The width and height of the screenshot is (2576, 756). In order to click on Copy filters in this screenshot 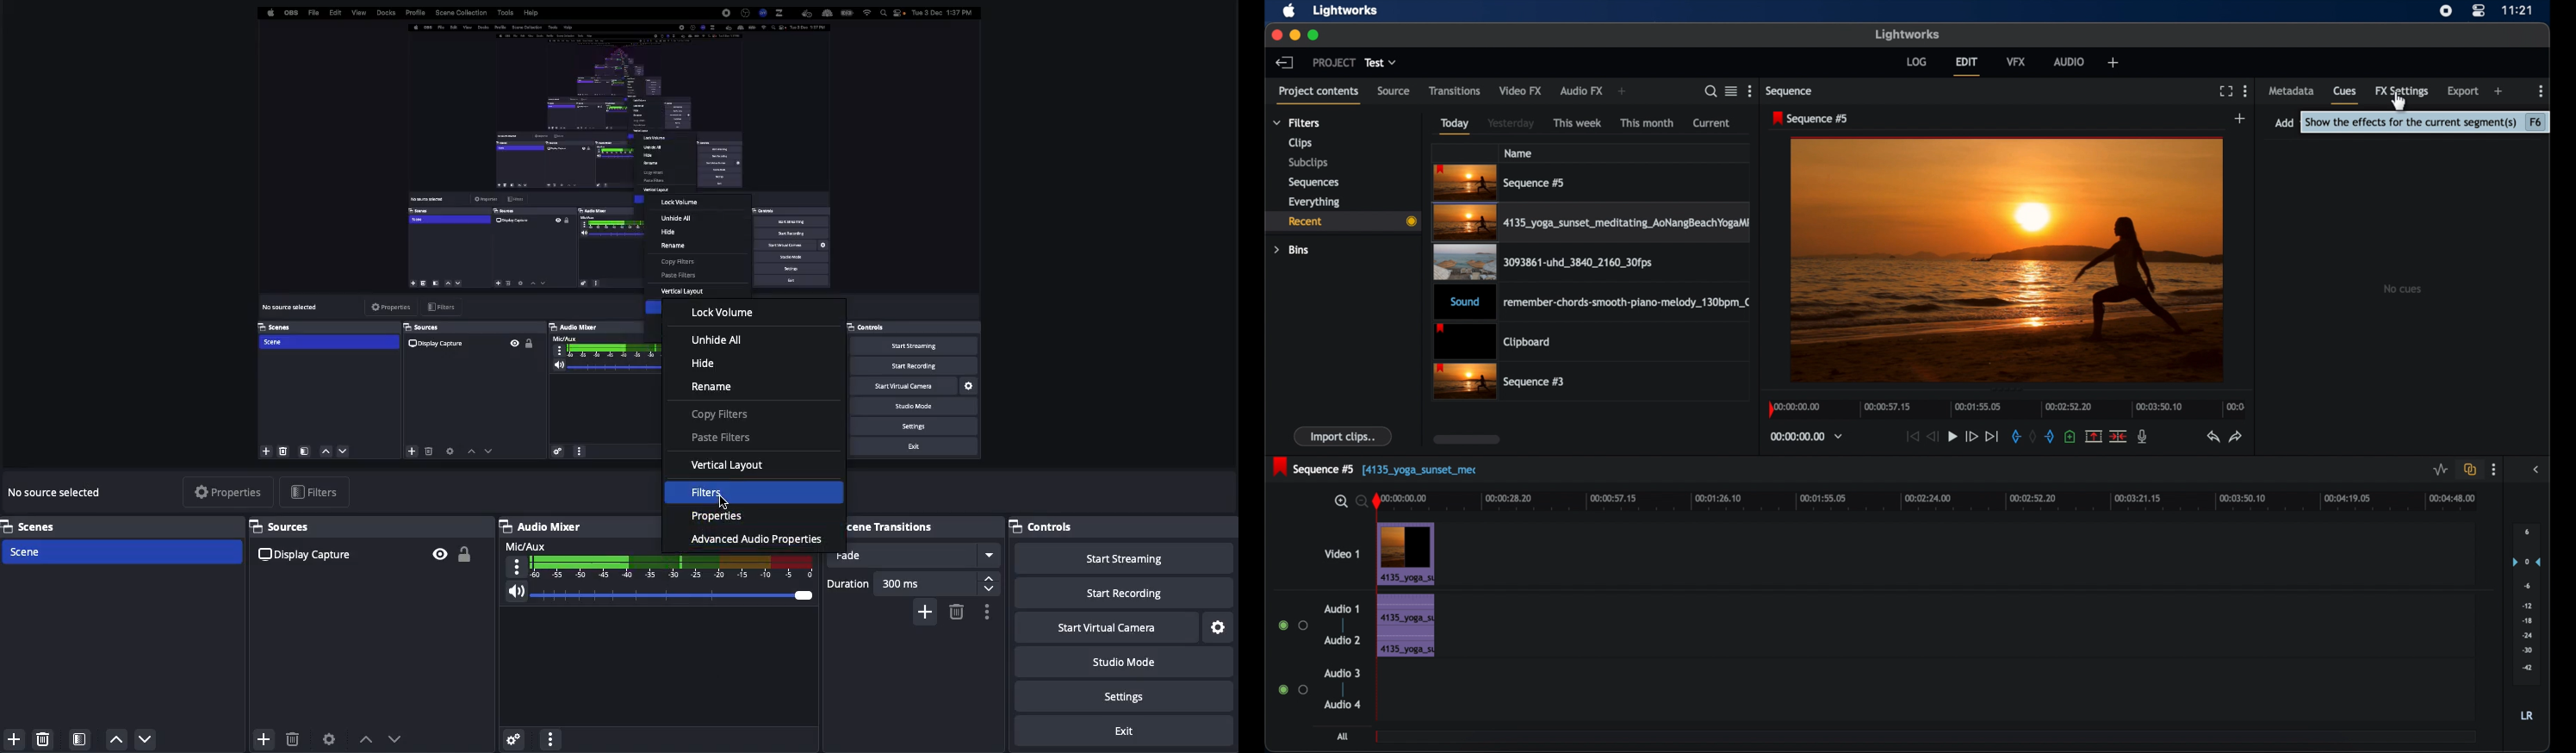, I will do `click(722, 416)`.